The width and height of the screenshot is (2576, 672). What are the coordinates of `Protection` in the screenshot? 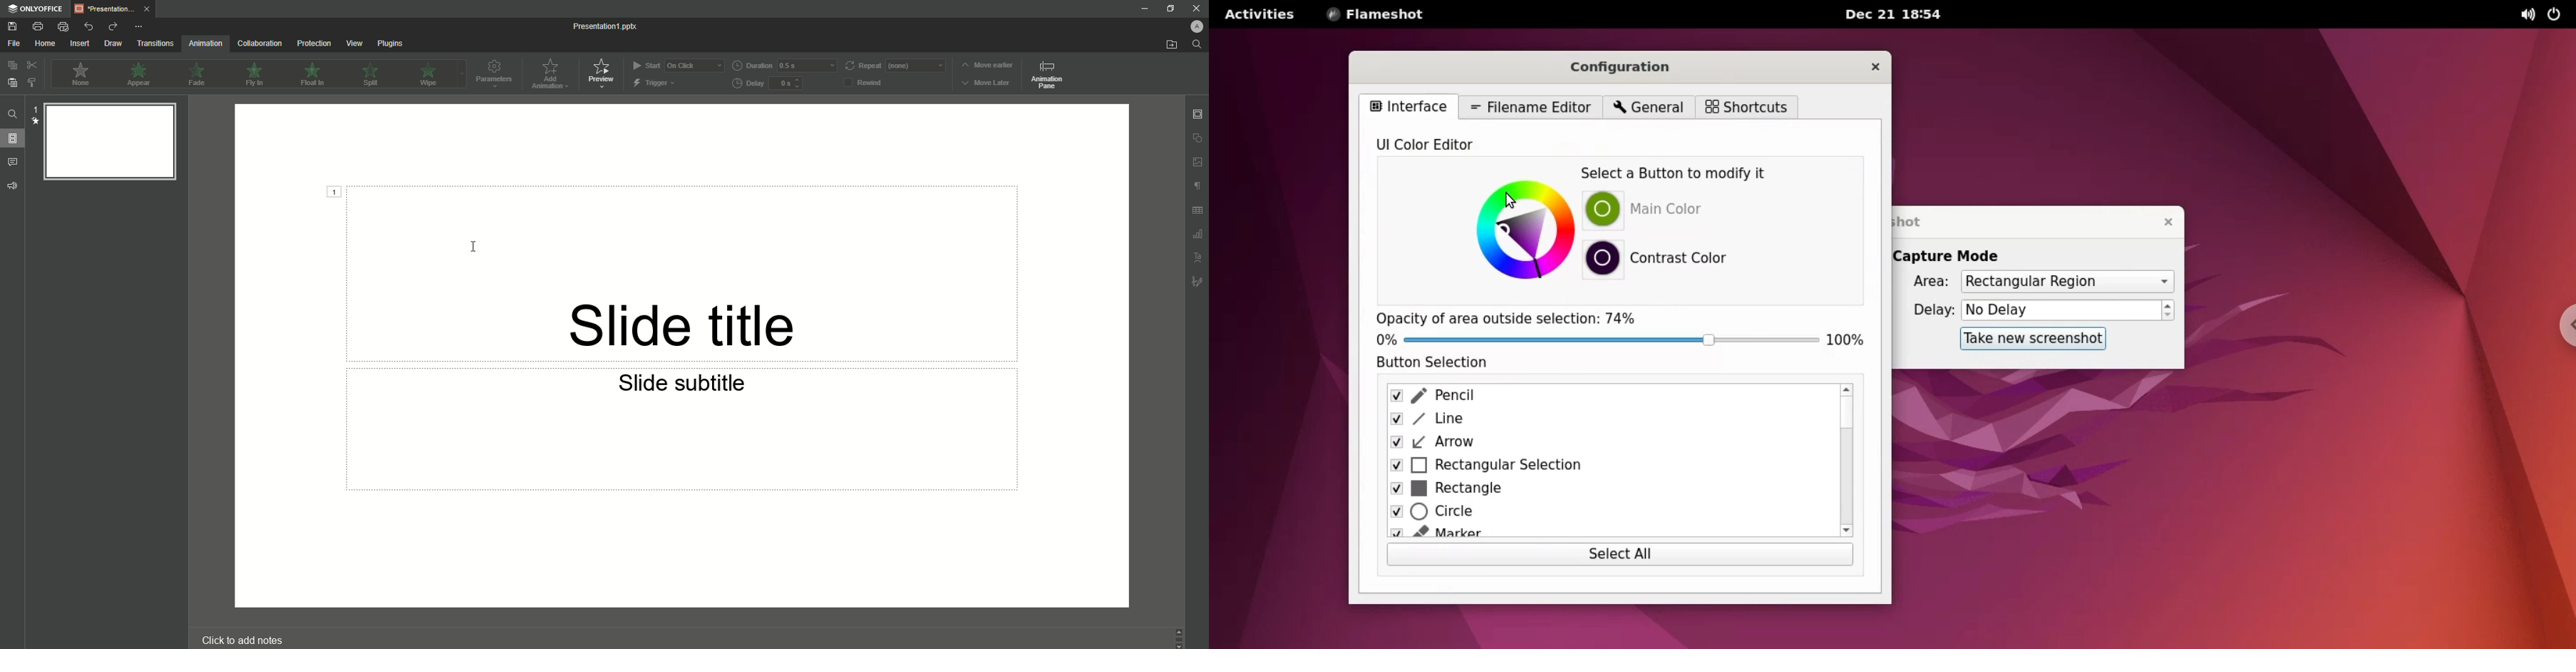 It's located at (314, 45).